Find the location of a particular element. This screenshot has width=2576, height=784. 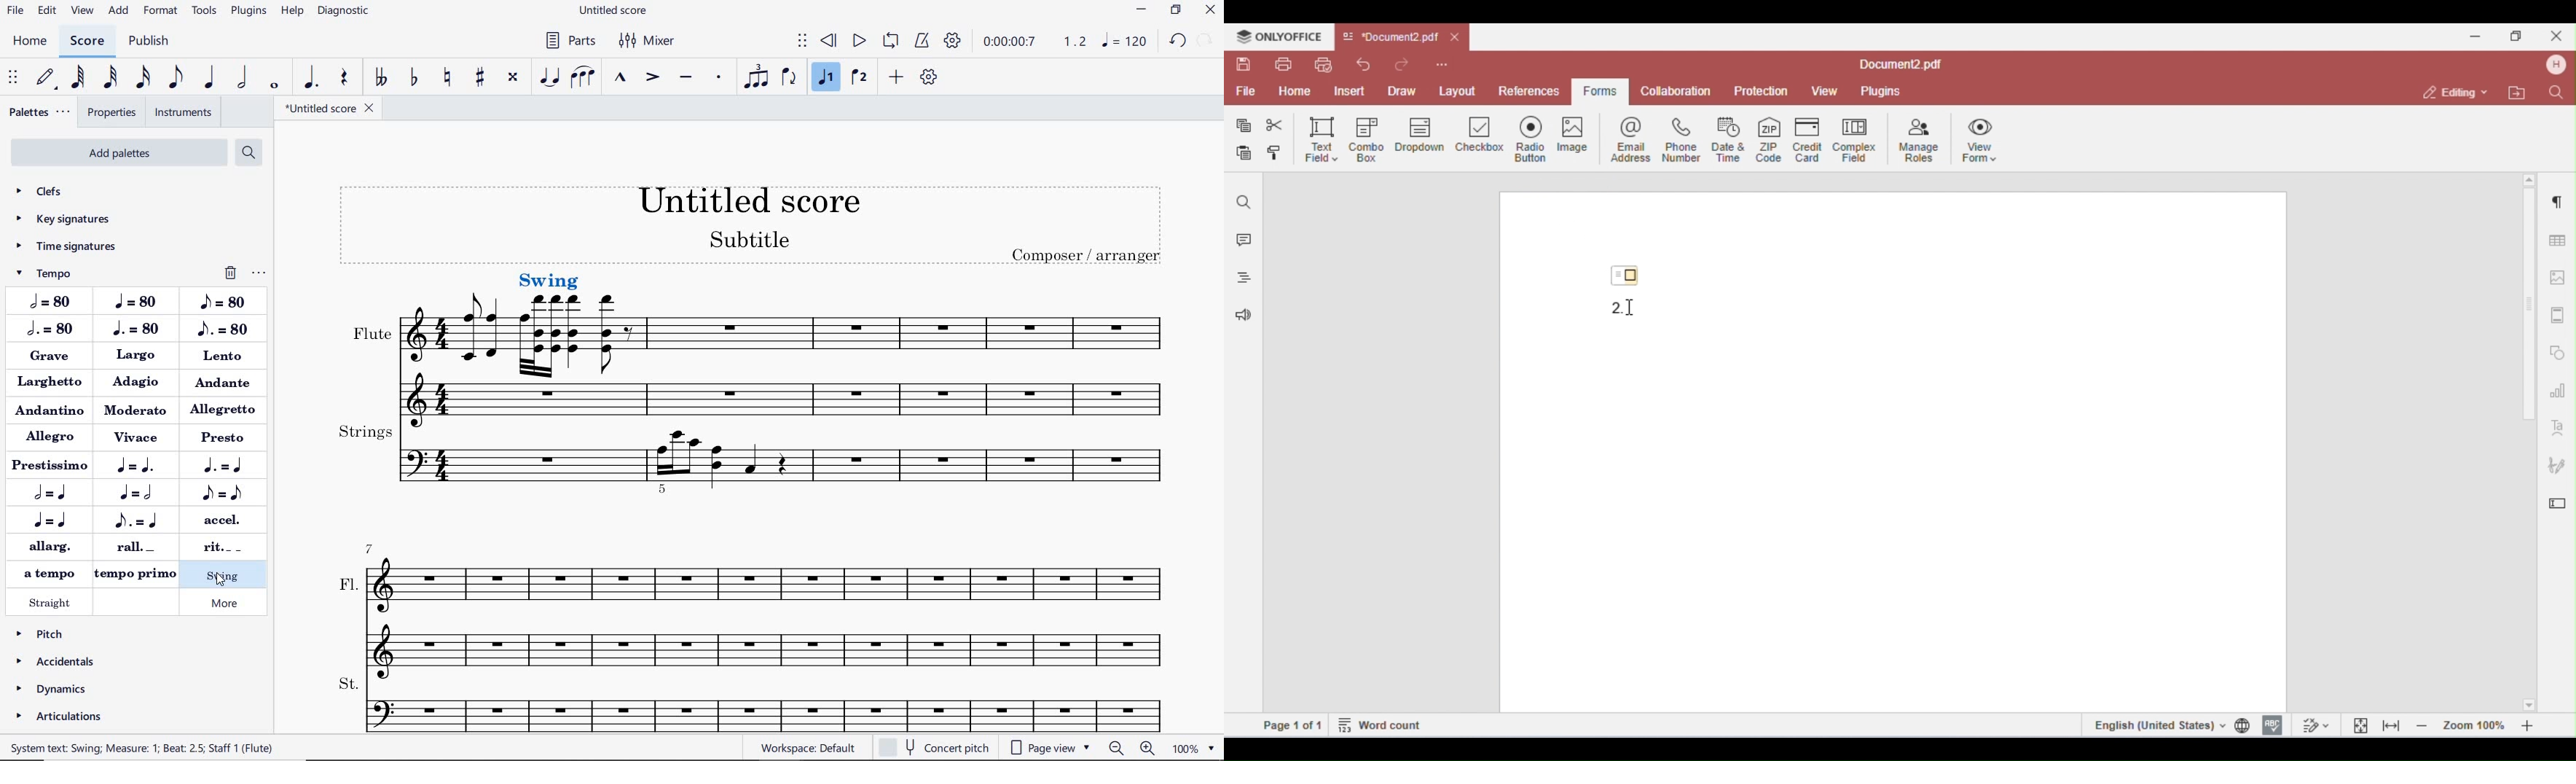

RIT. is located at coordinates (216, 547).